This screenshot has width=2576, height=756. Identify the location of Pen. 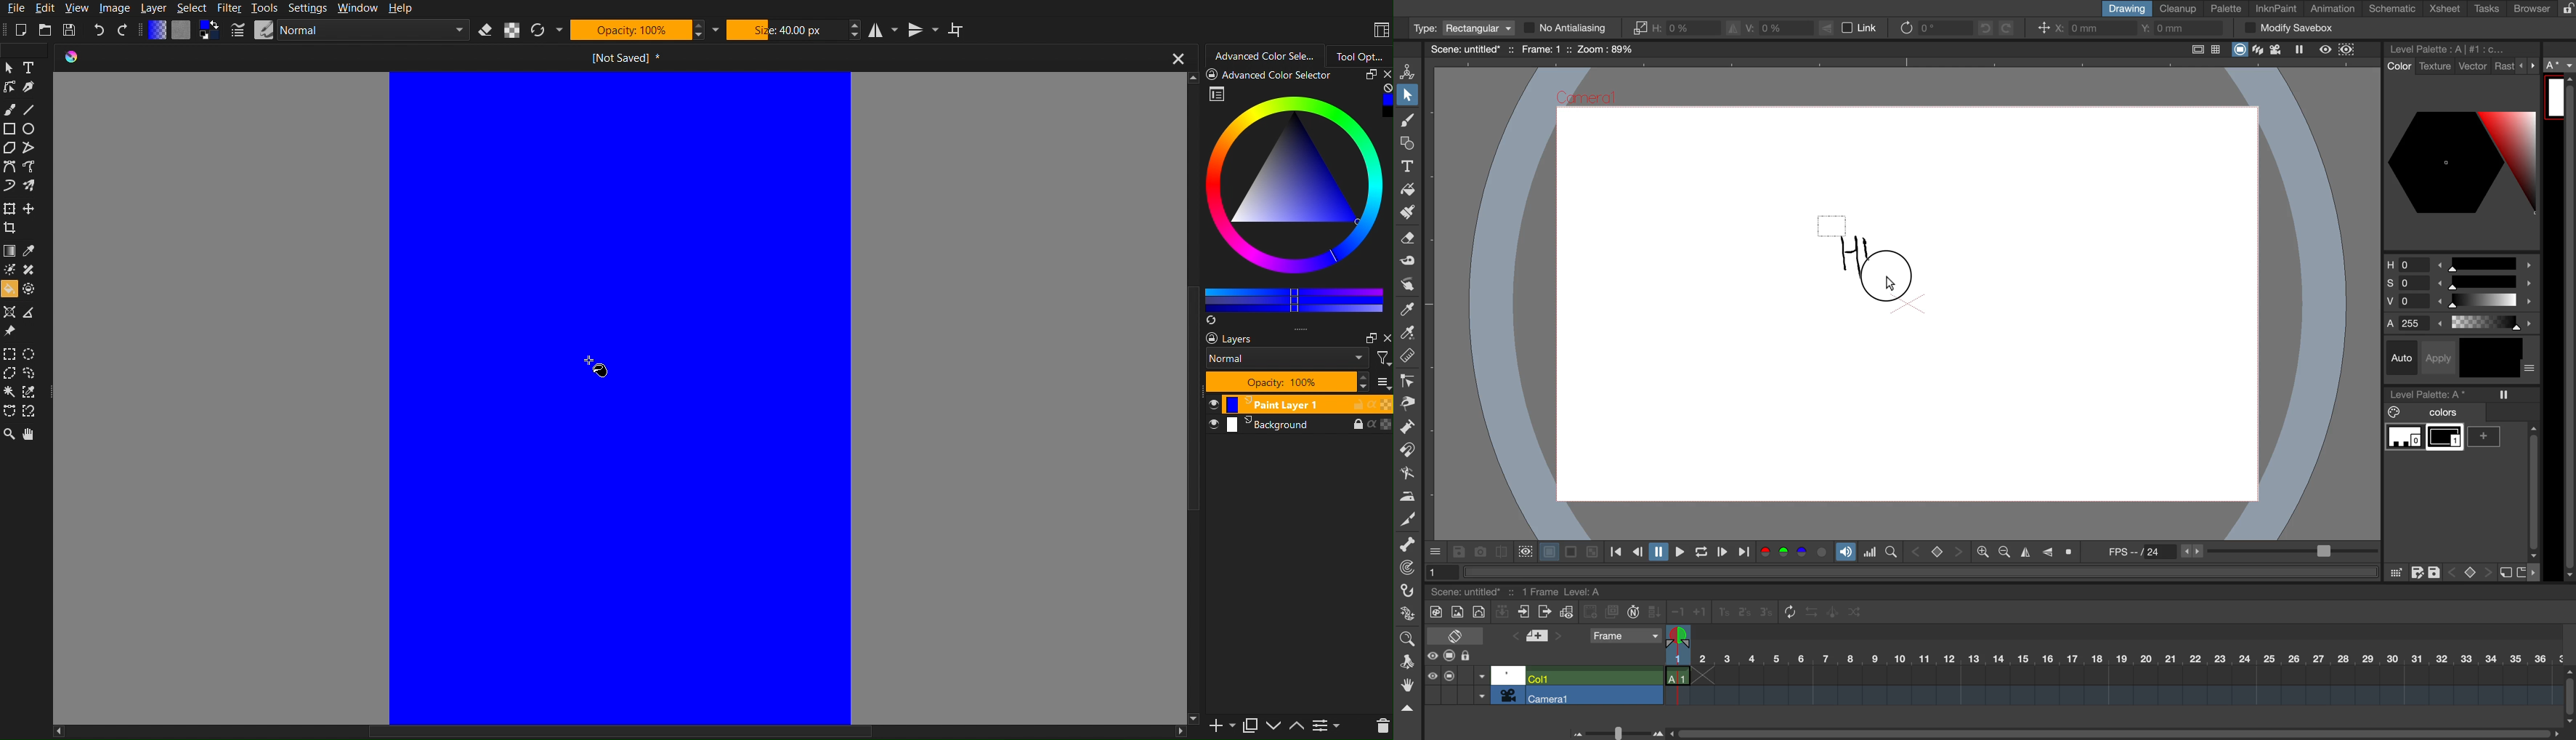
(30, 87).